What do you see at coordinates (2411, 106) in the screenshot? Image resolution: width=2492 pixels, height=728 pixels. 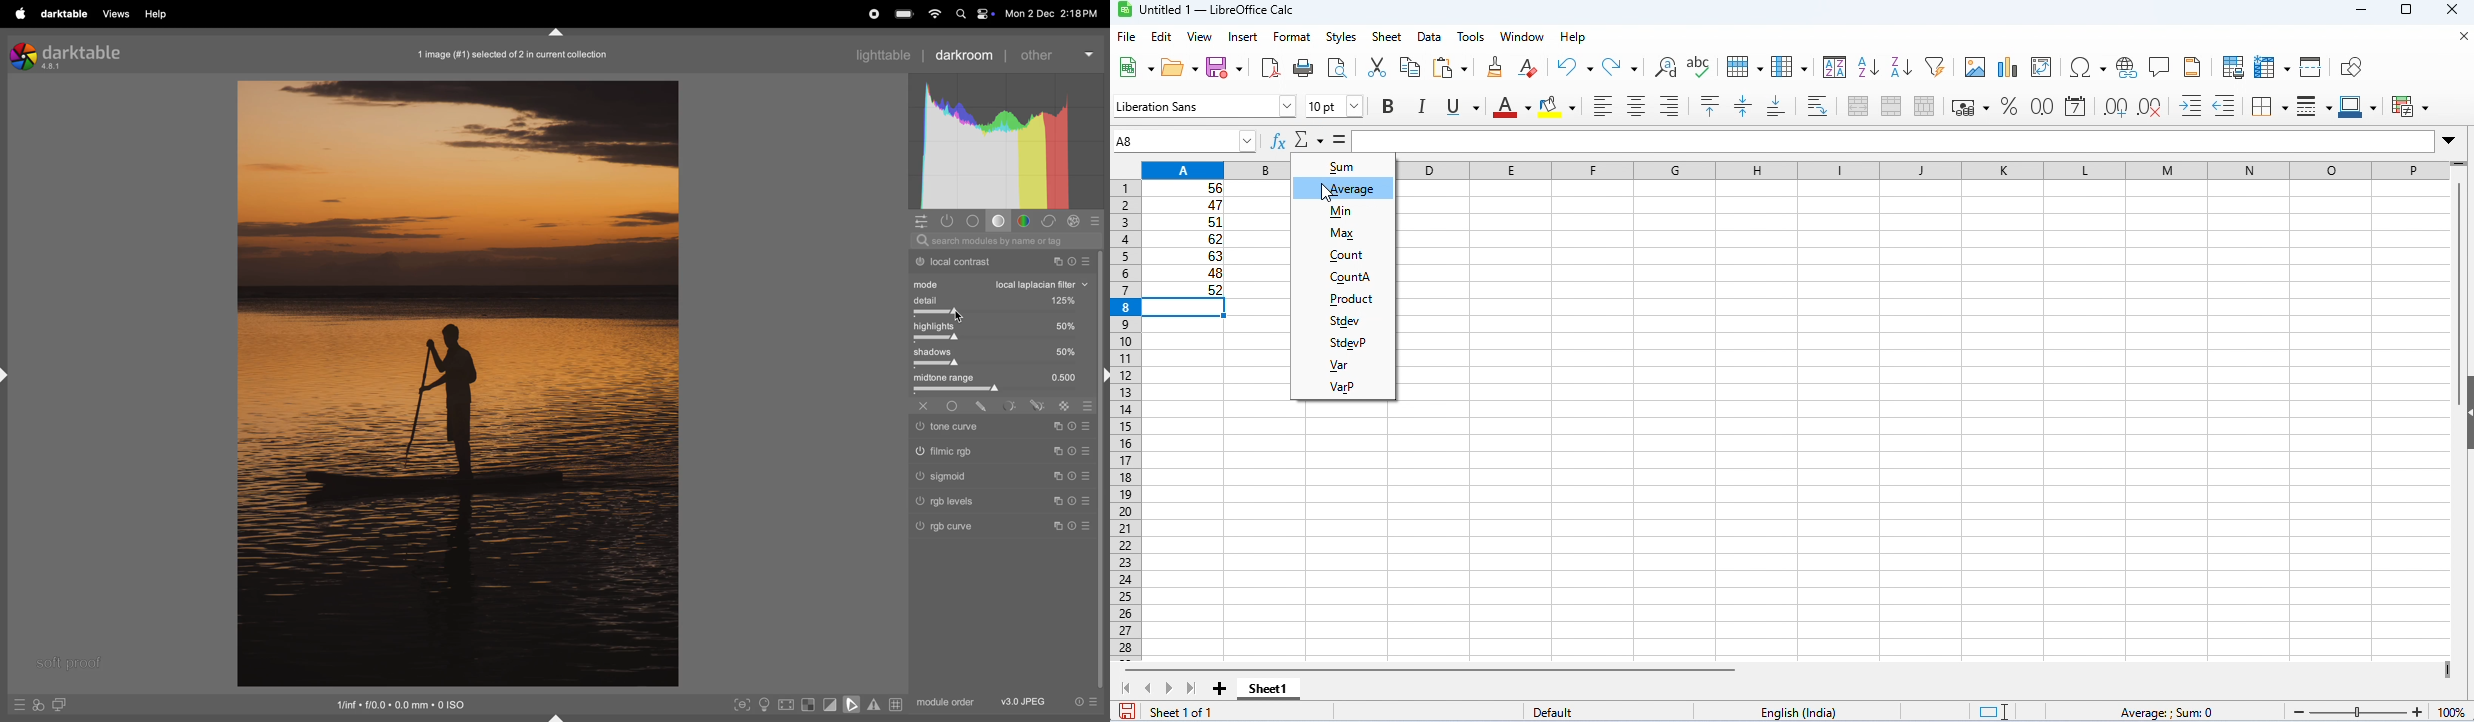 I see `conditional` at bounding box center [2411, 106].